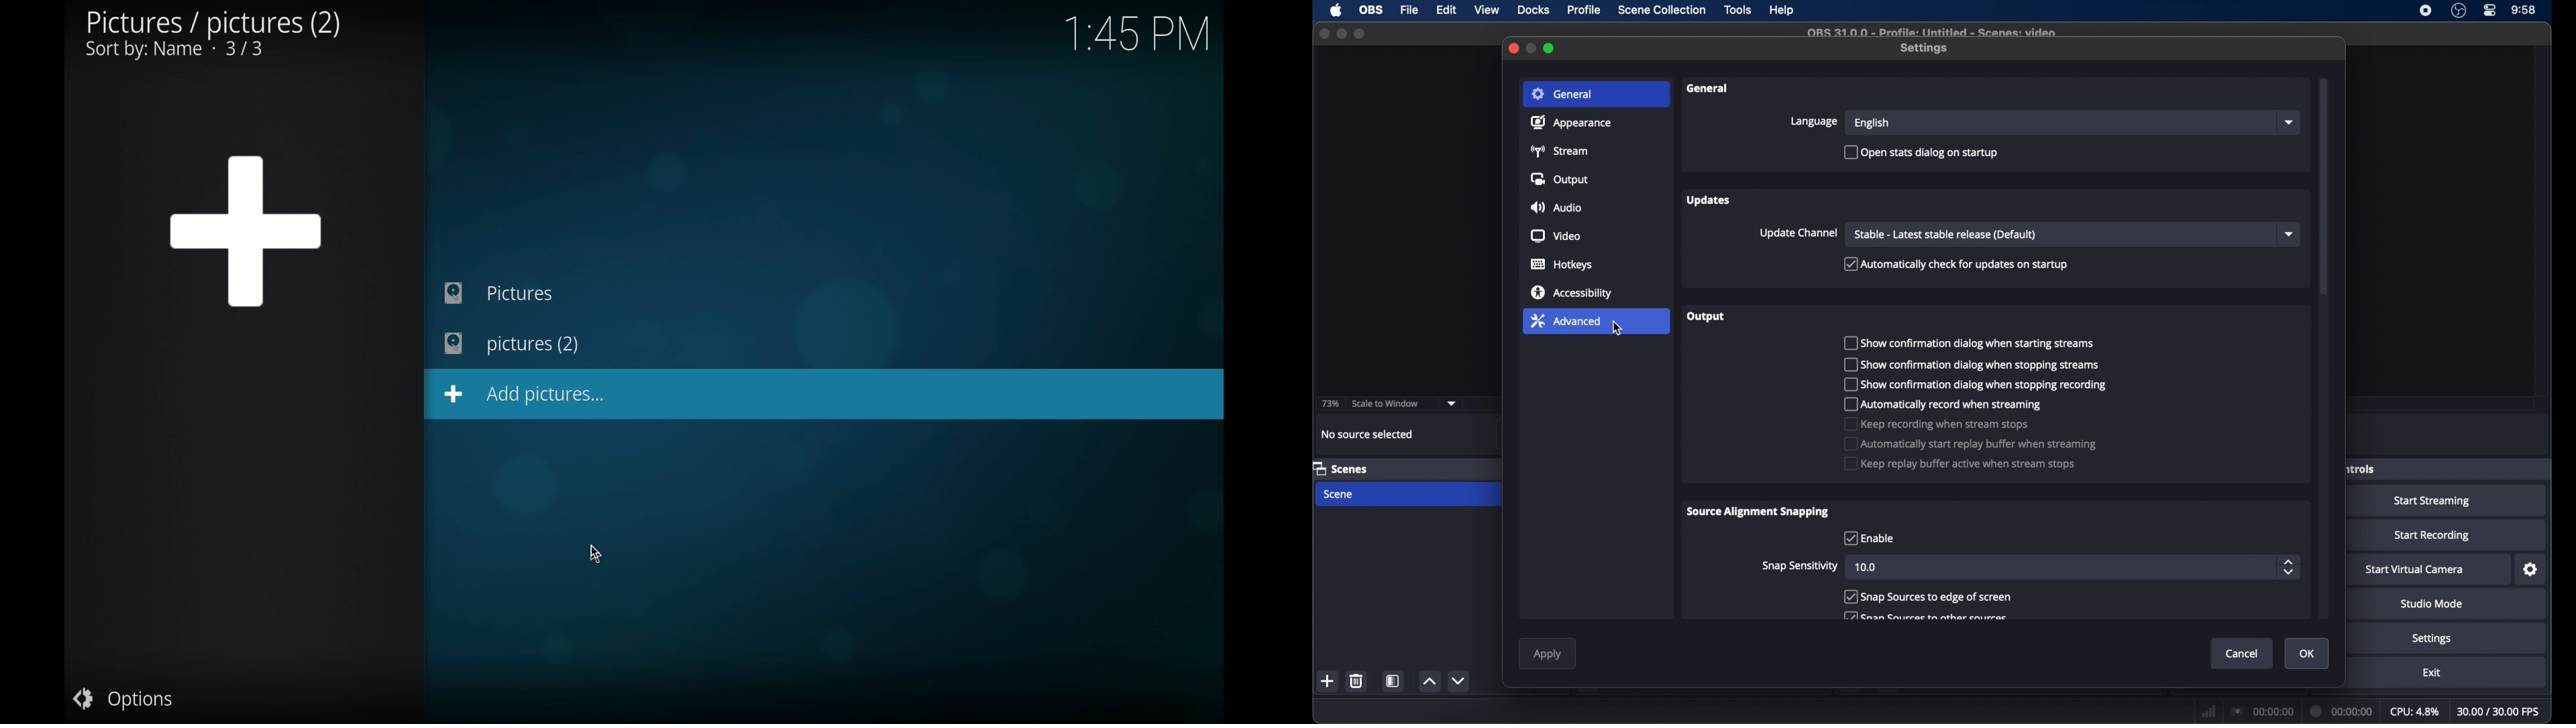 The height and width of the screenshot is (728, 2576). I want to click on checkbox, so click(1921, 154).